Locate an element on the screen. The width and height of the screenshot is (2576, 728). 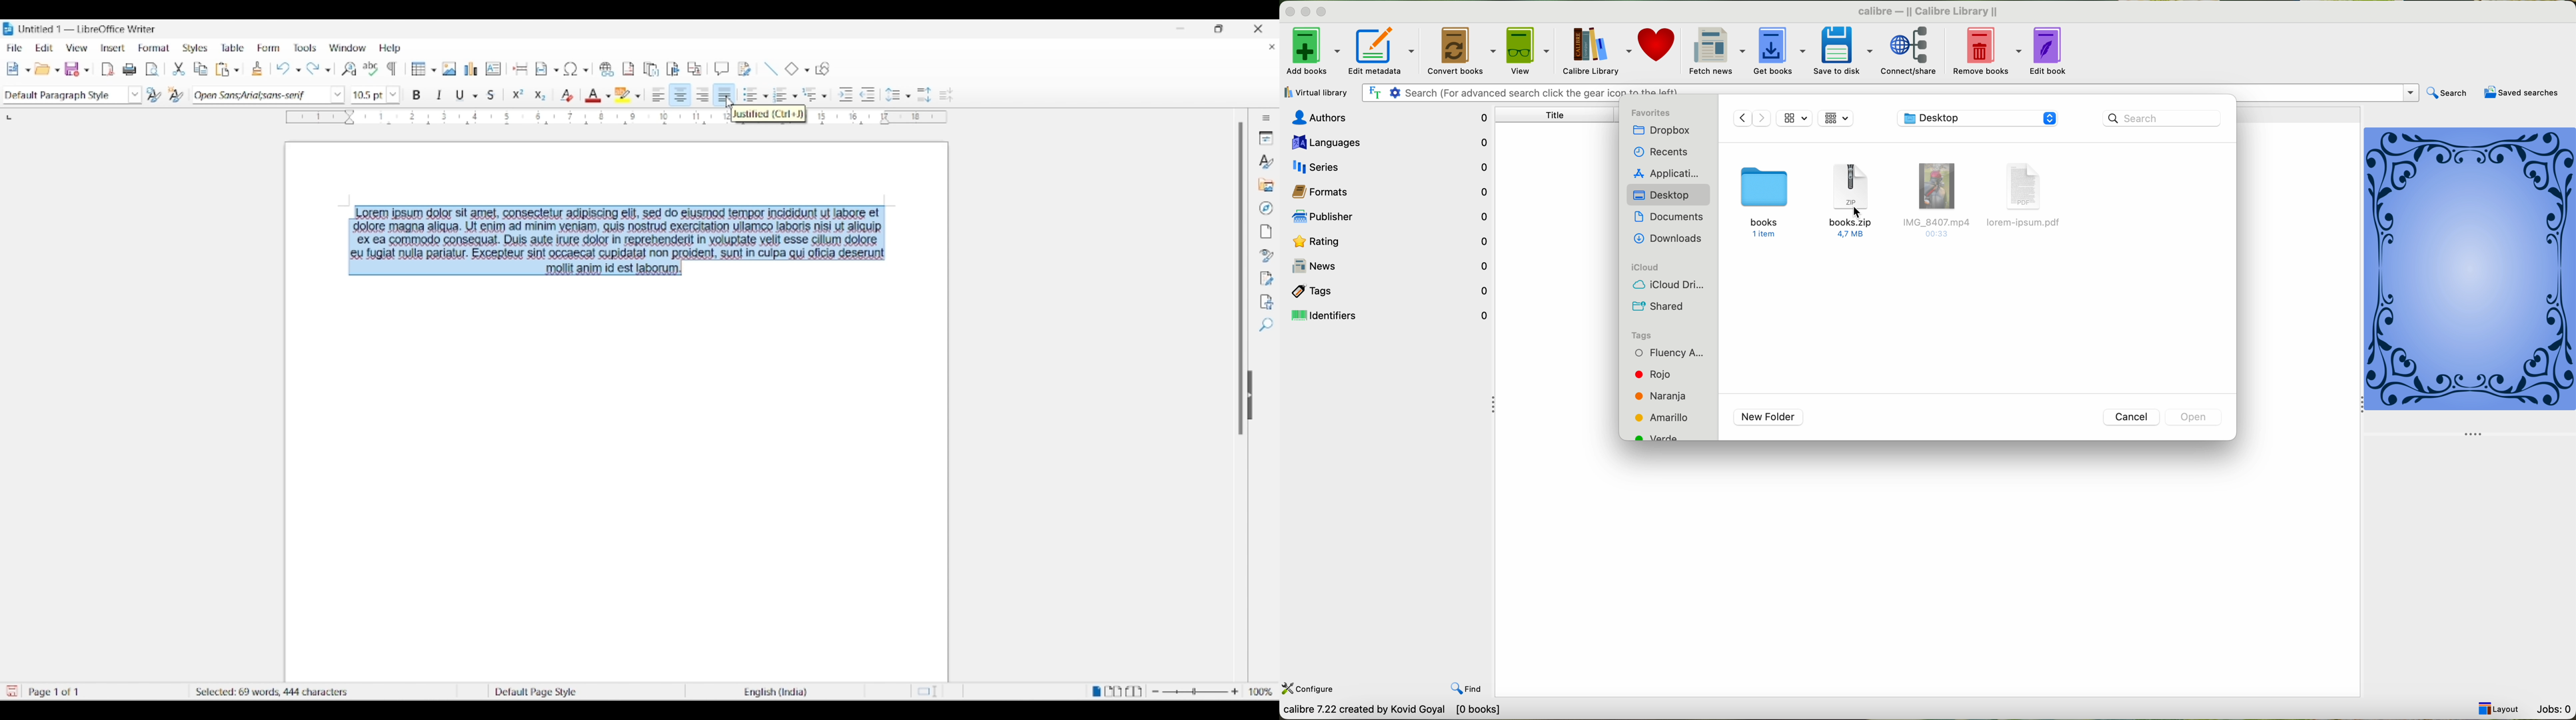
Justified is located at coordinates (724, 94).